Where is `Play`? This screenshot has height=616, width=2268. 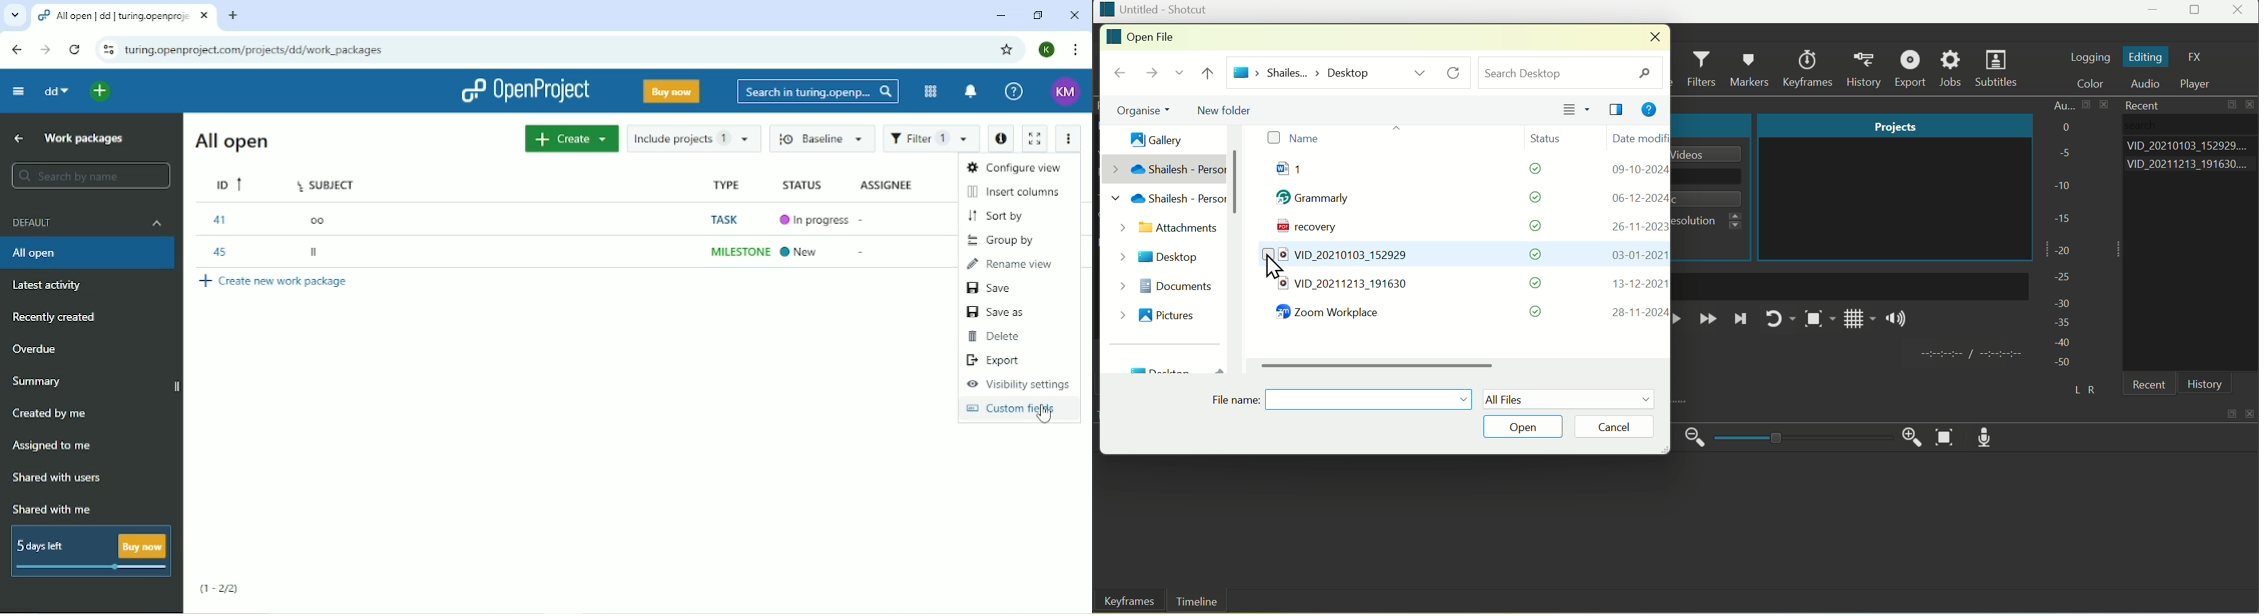
Play is located at coordinates (1681, 319).